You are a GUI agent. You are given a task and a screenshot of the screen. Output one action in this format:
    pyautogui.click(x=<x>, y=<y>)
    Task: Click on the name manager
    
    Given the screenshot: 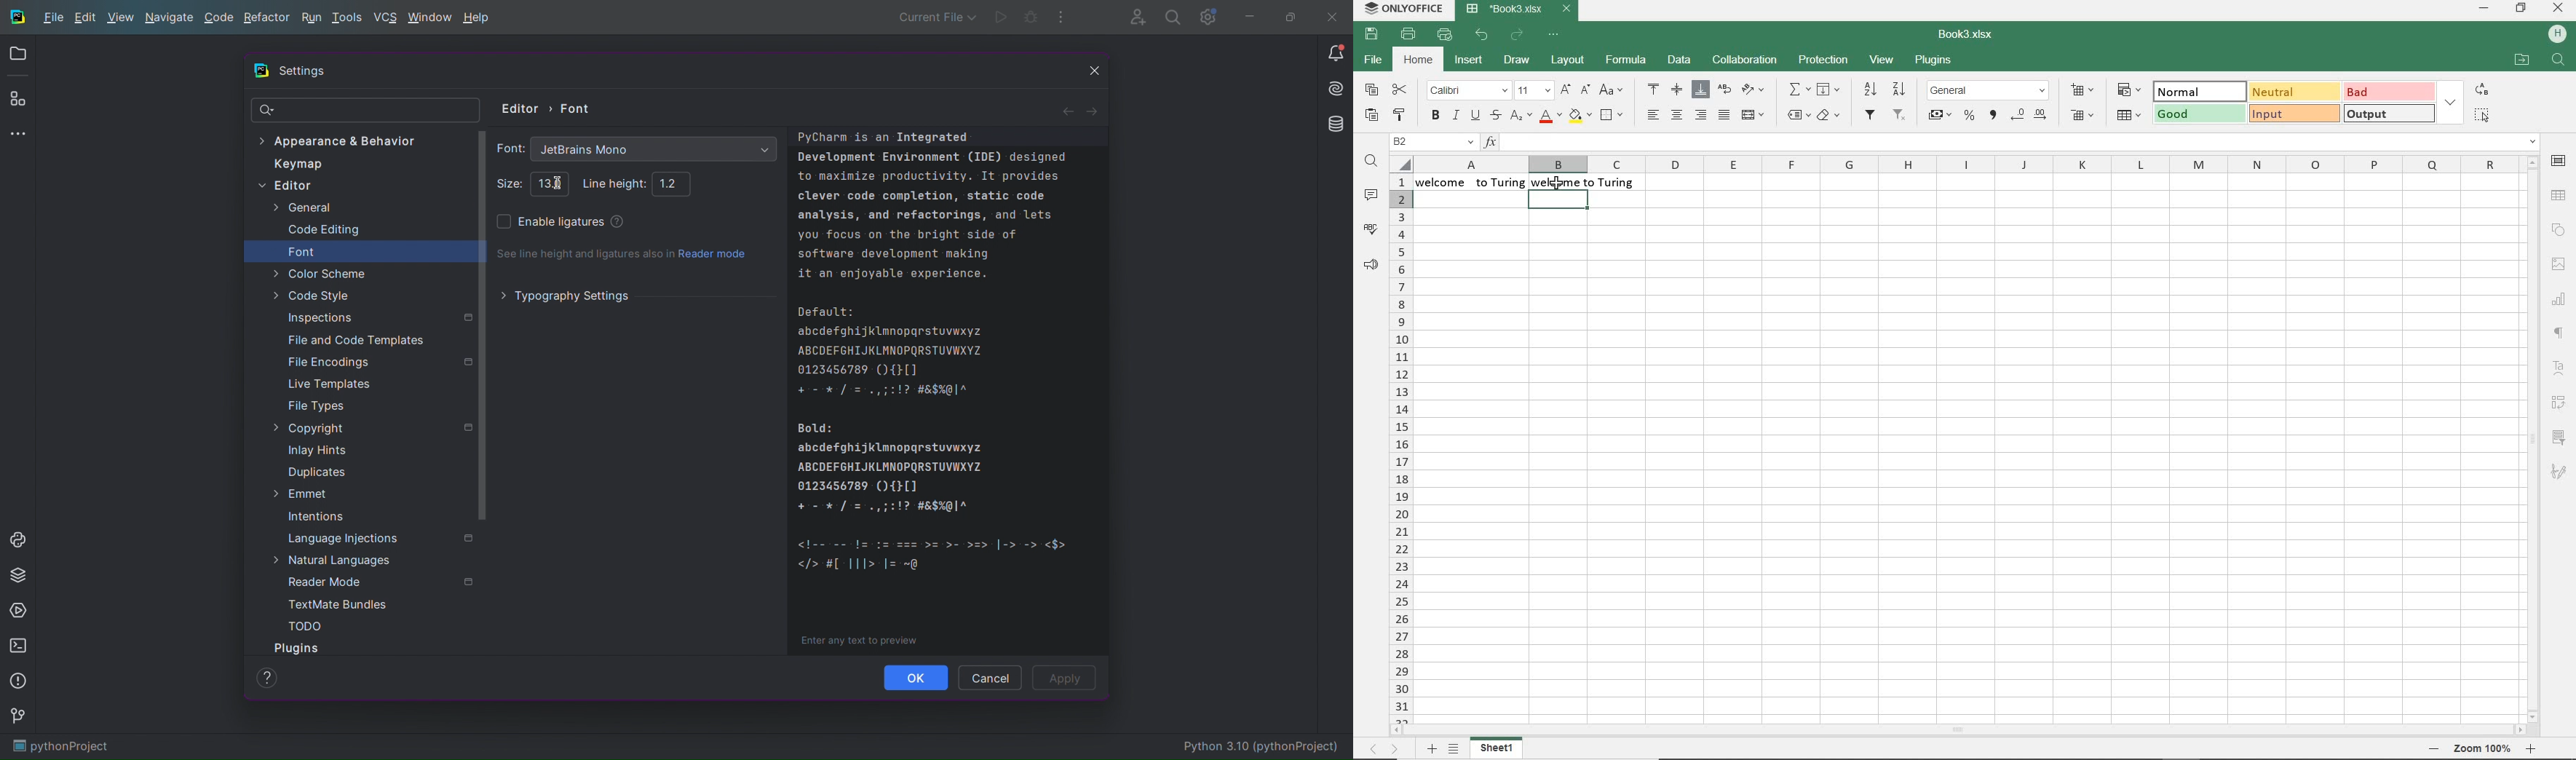 What is the action you would take?
    pyautogui.click(x=1432, y=142)
    